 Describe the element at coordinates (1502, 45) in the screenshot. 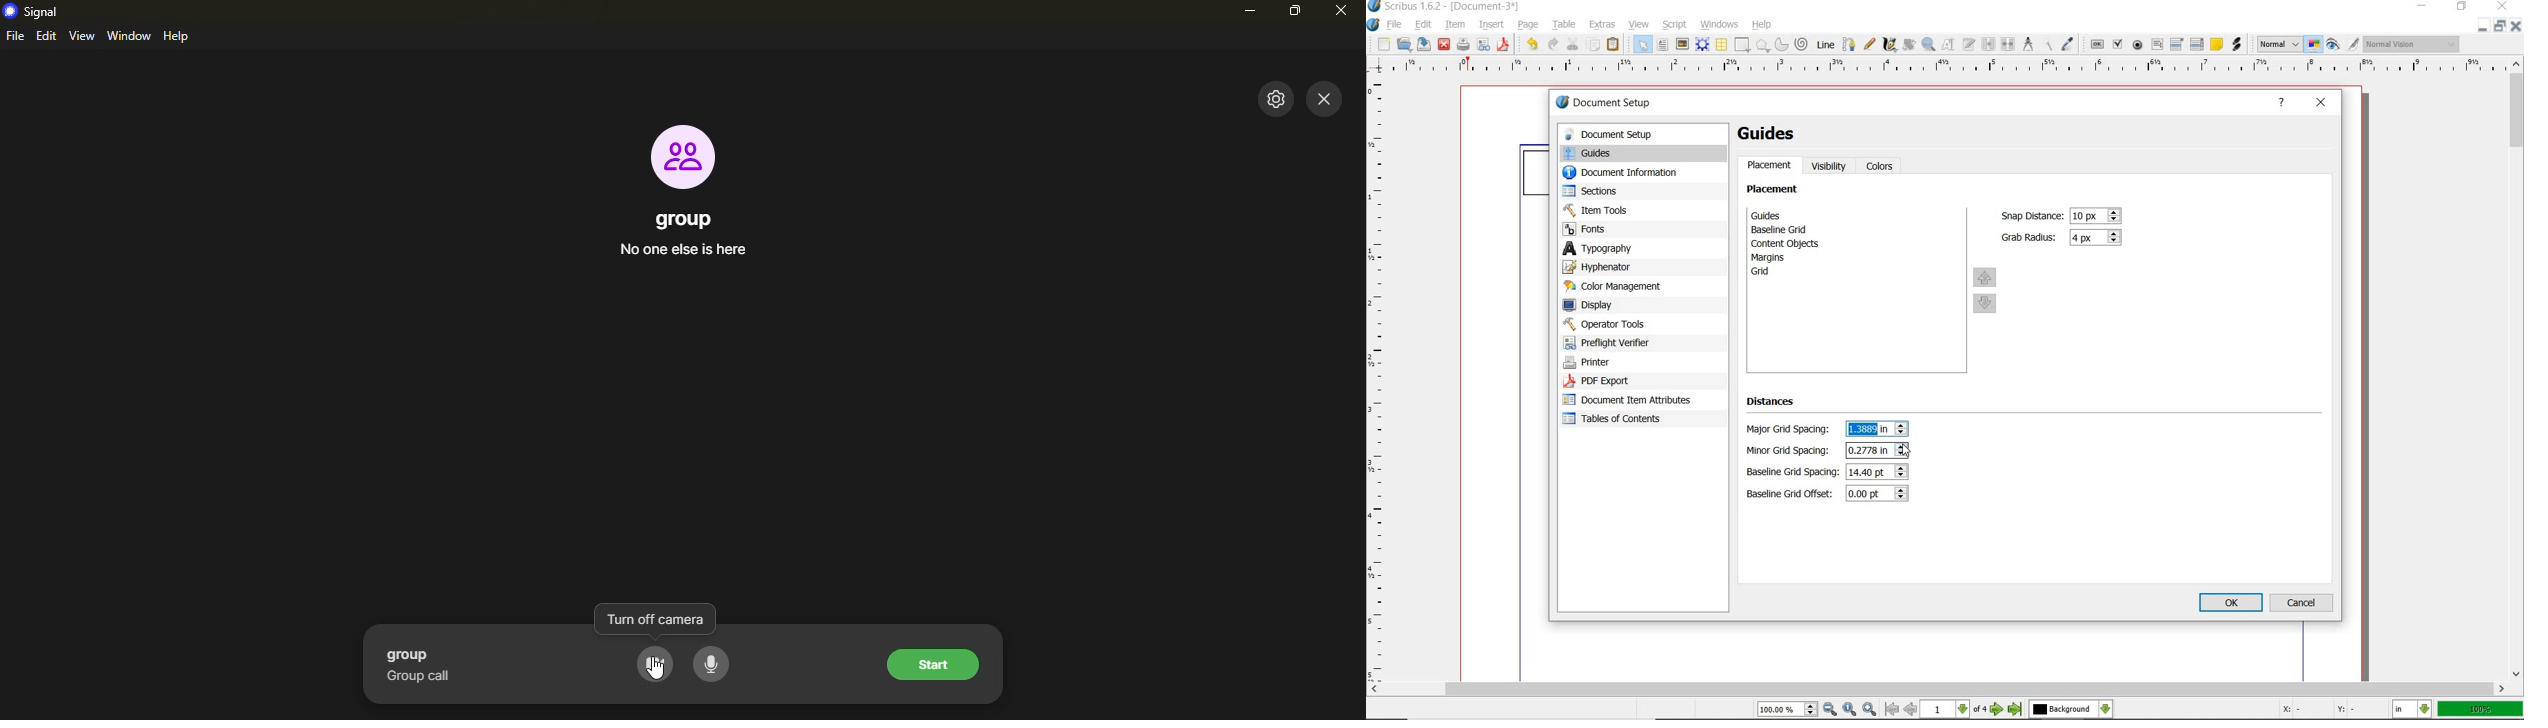

I see `save as pdf` at that location.